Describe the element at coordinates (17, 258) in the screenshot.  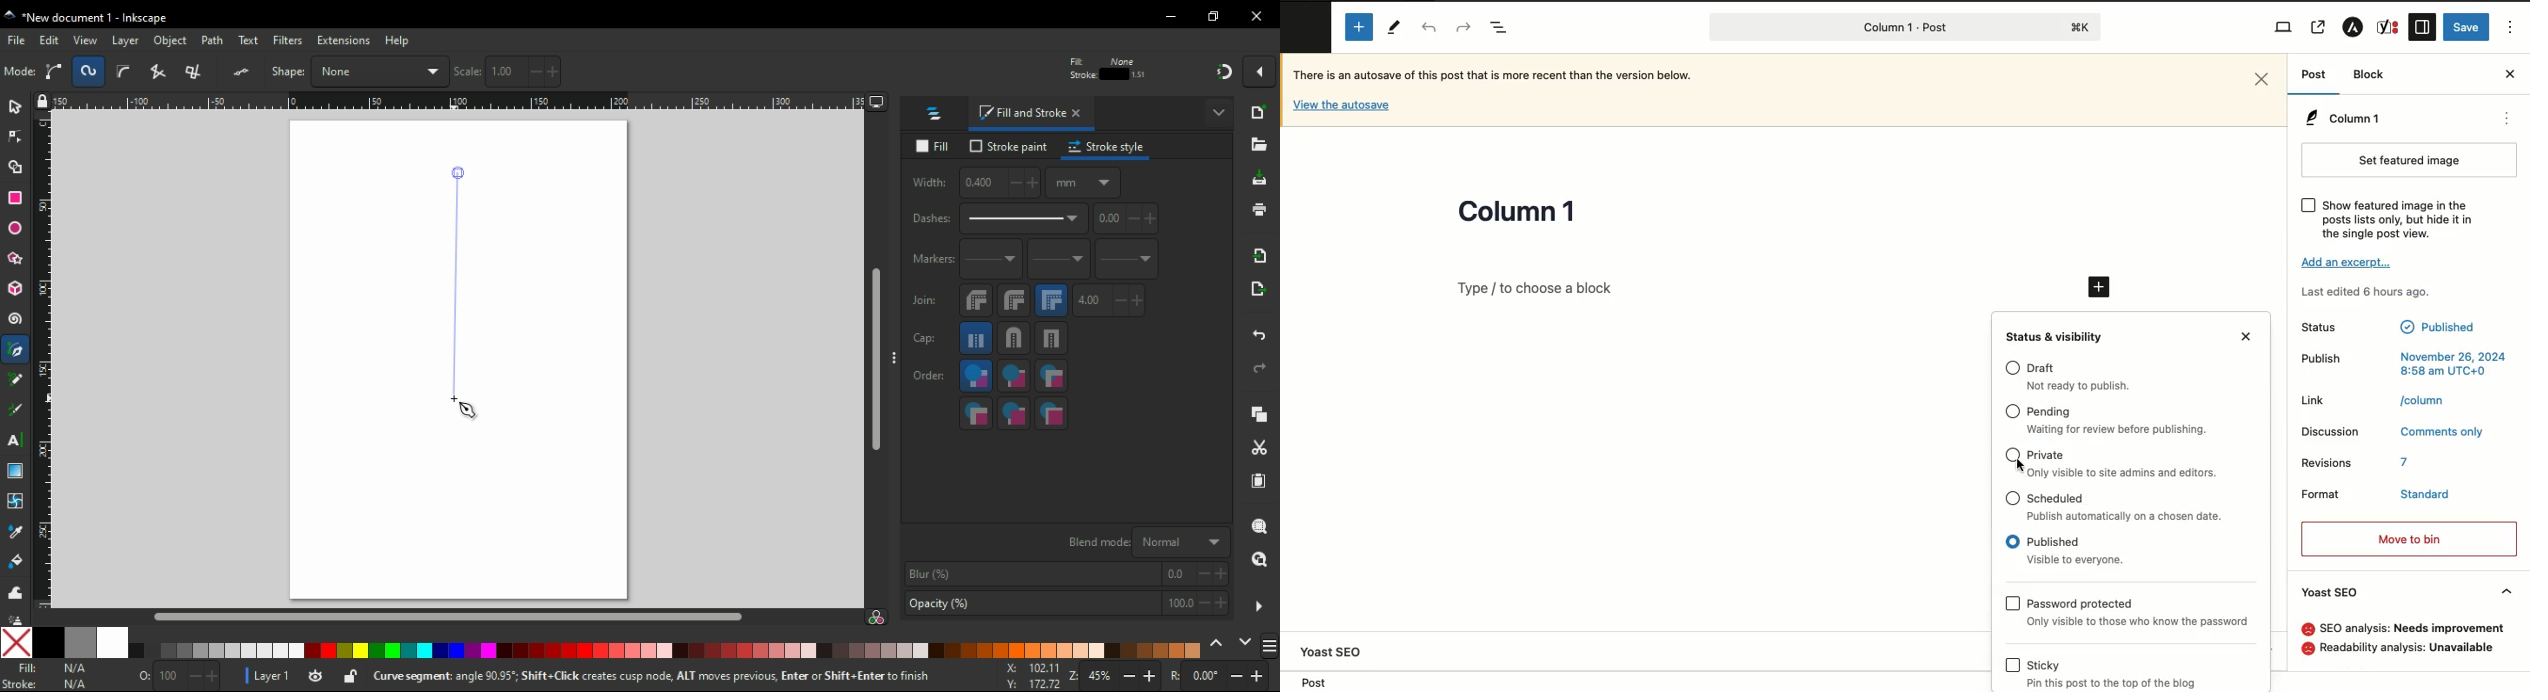
I see `star/polygon tool` at that location.